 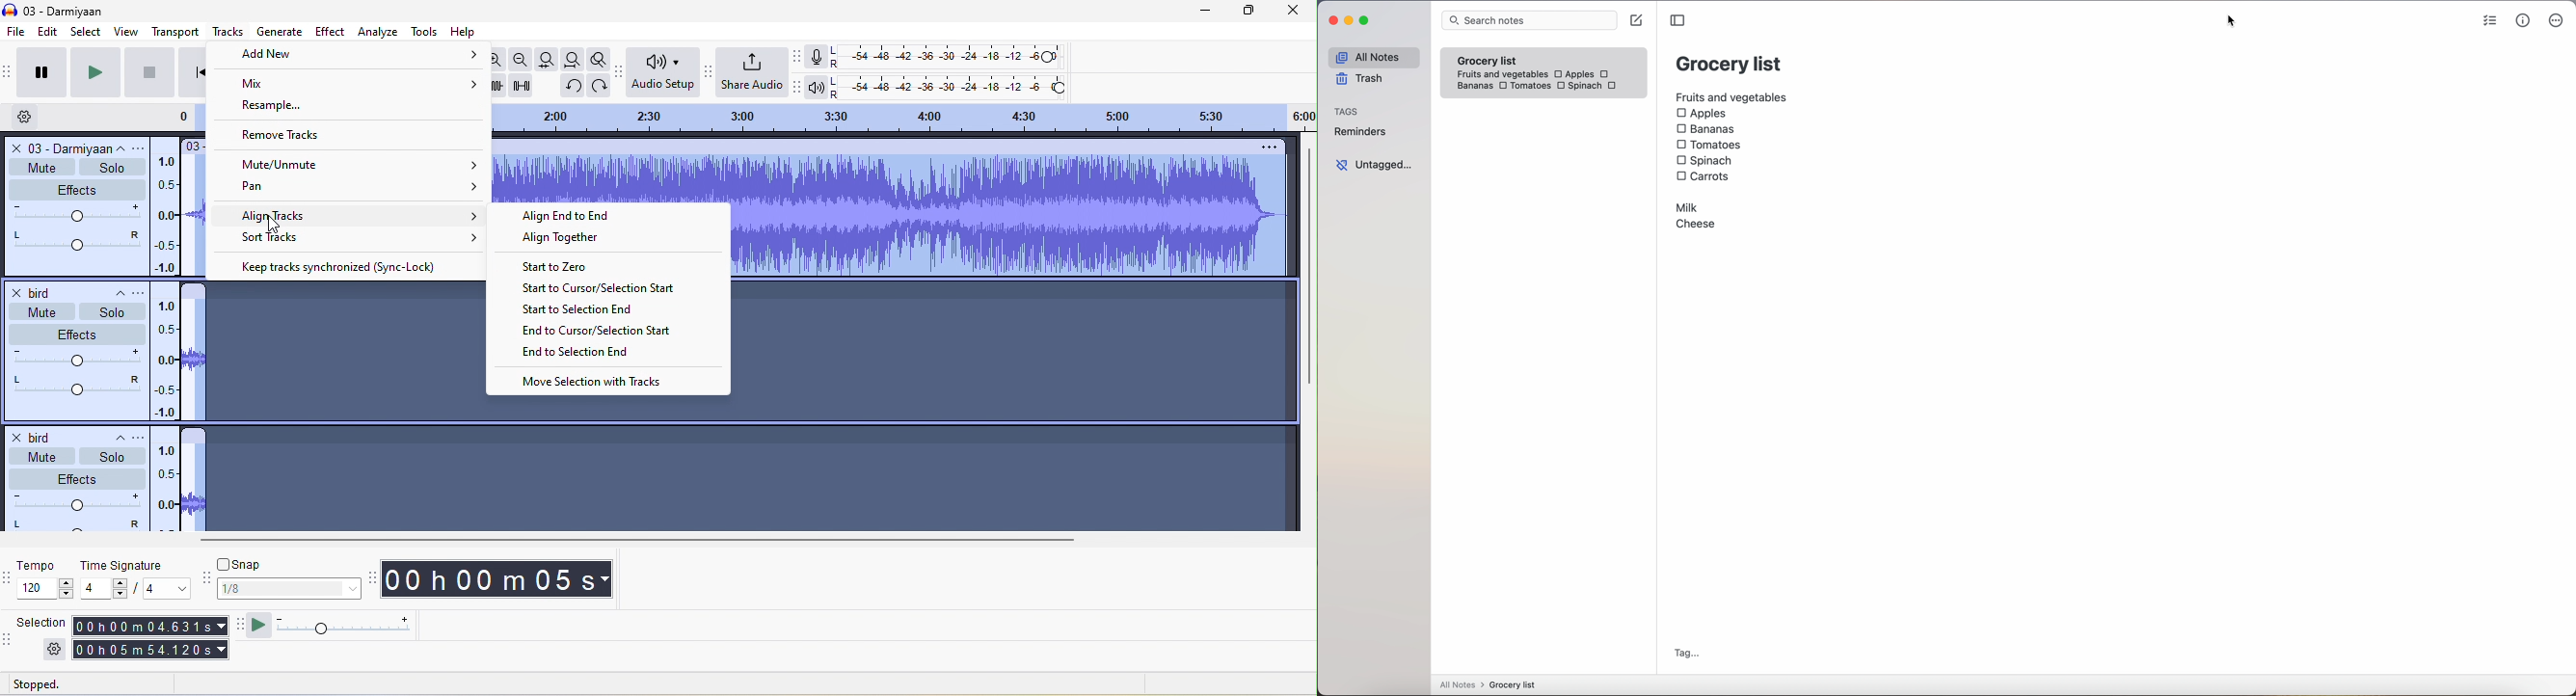 What do you see at coordinates (1239, 11) in the screenshot?
I see `maximize` at bounding box center [1239, 11].